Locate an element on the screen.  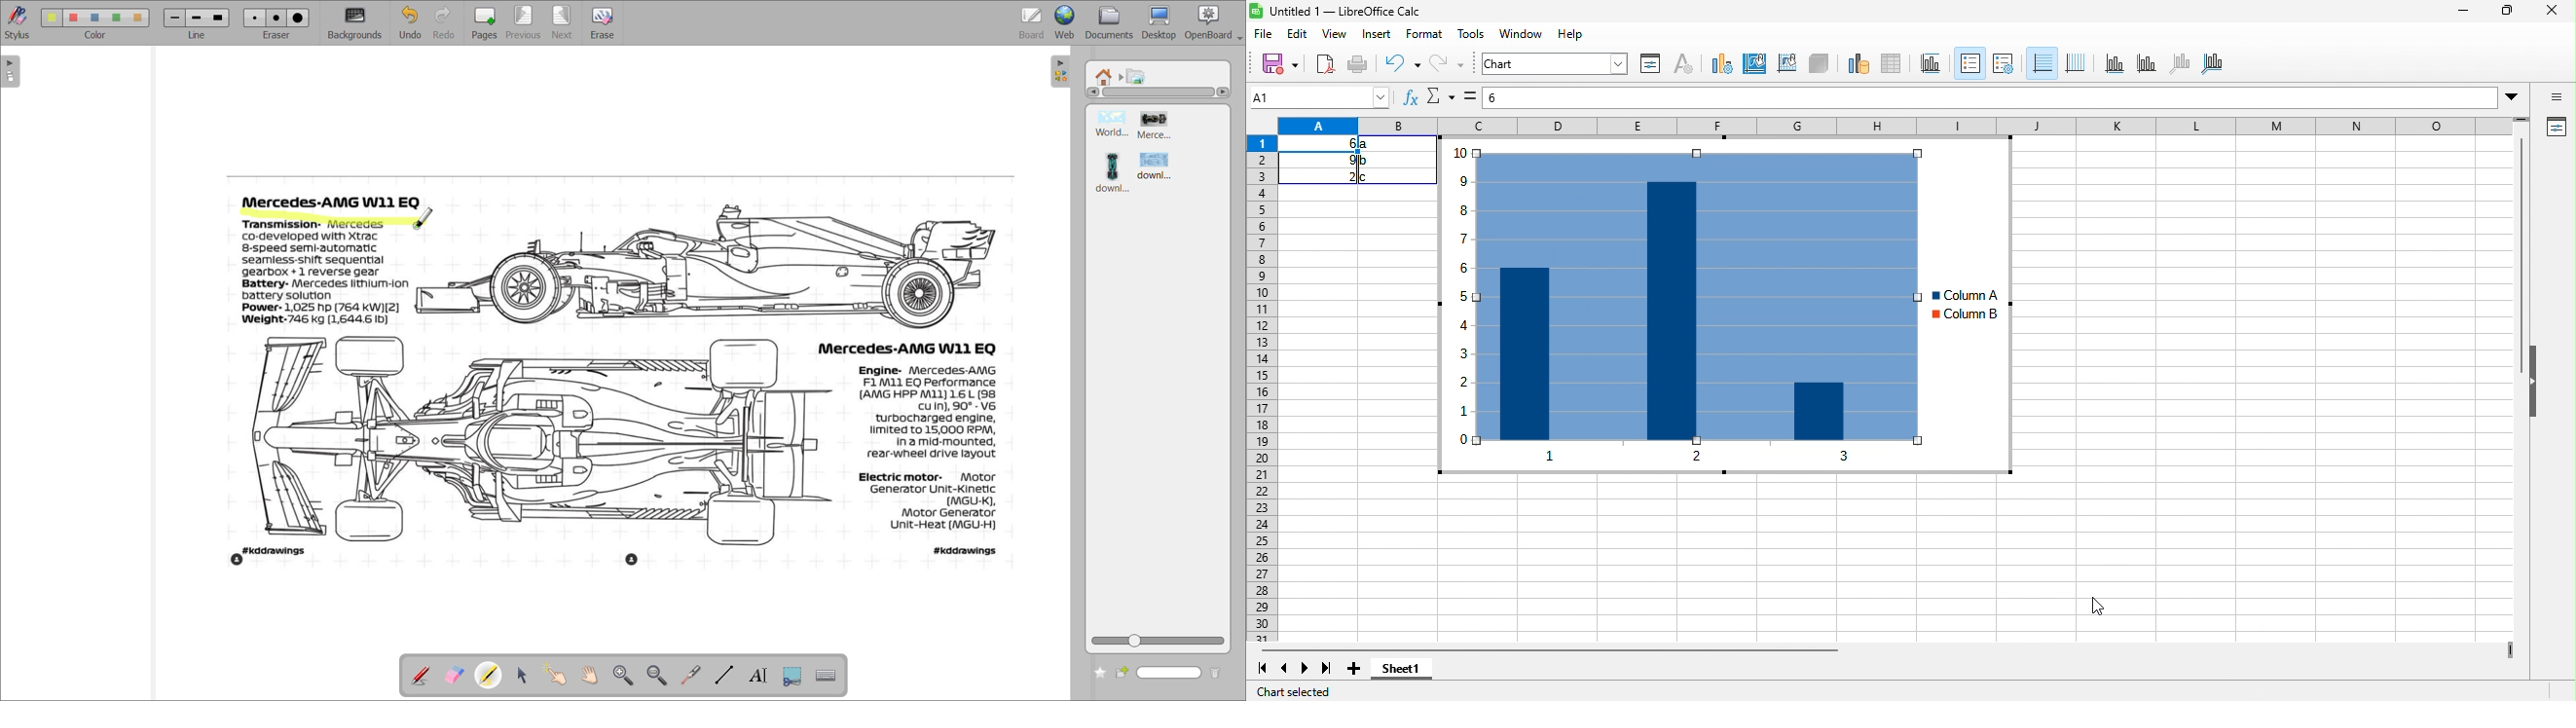
fill background is located at coordinates (1757, 65).